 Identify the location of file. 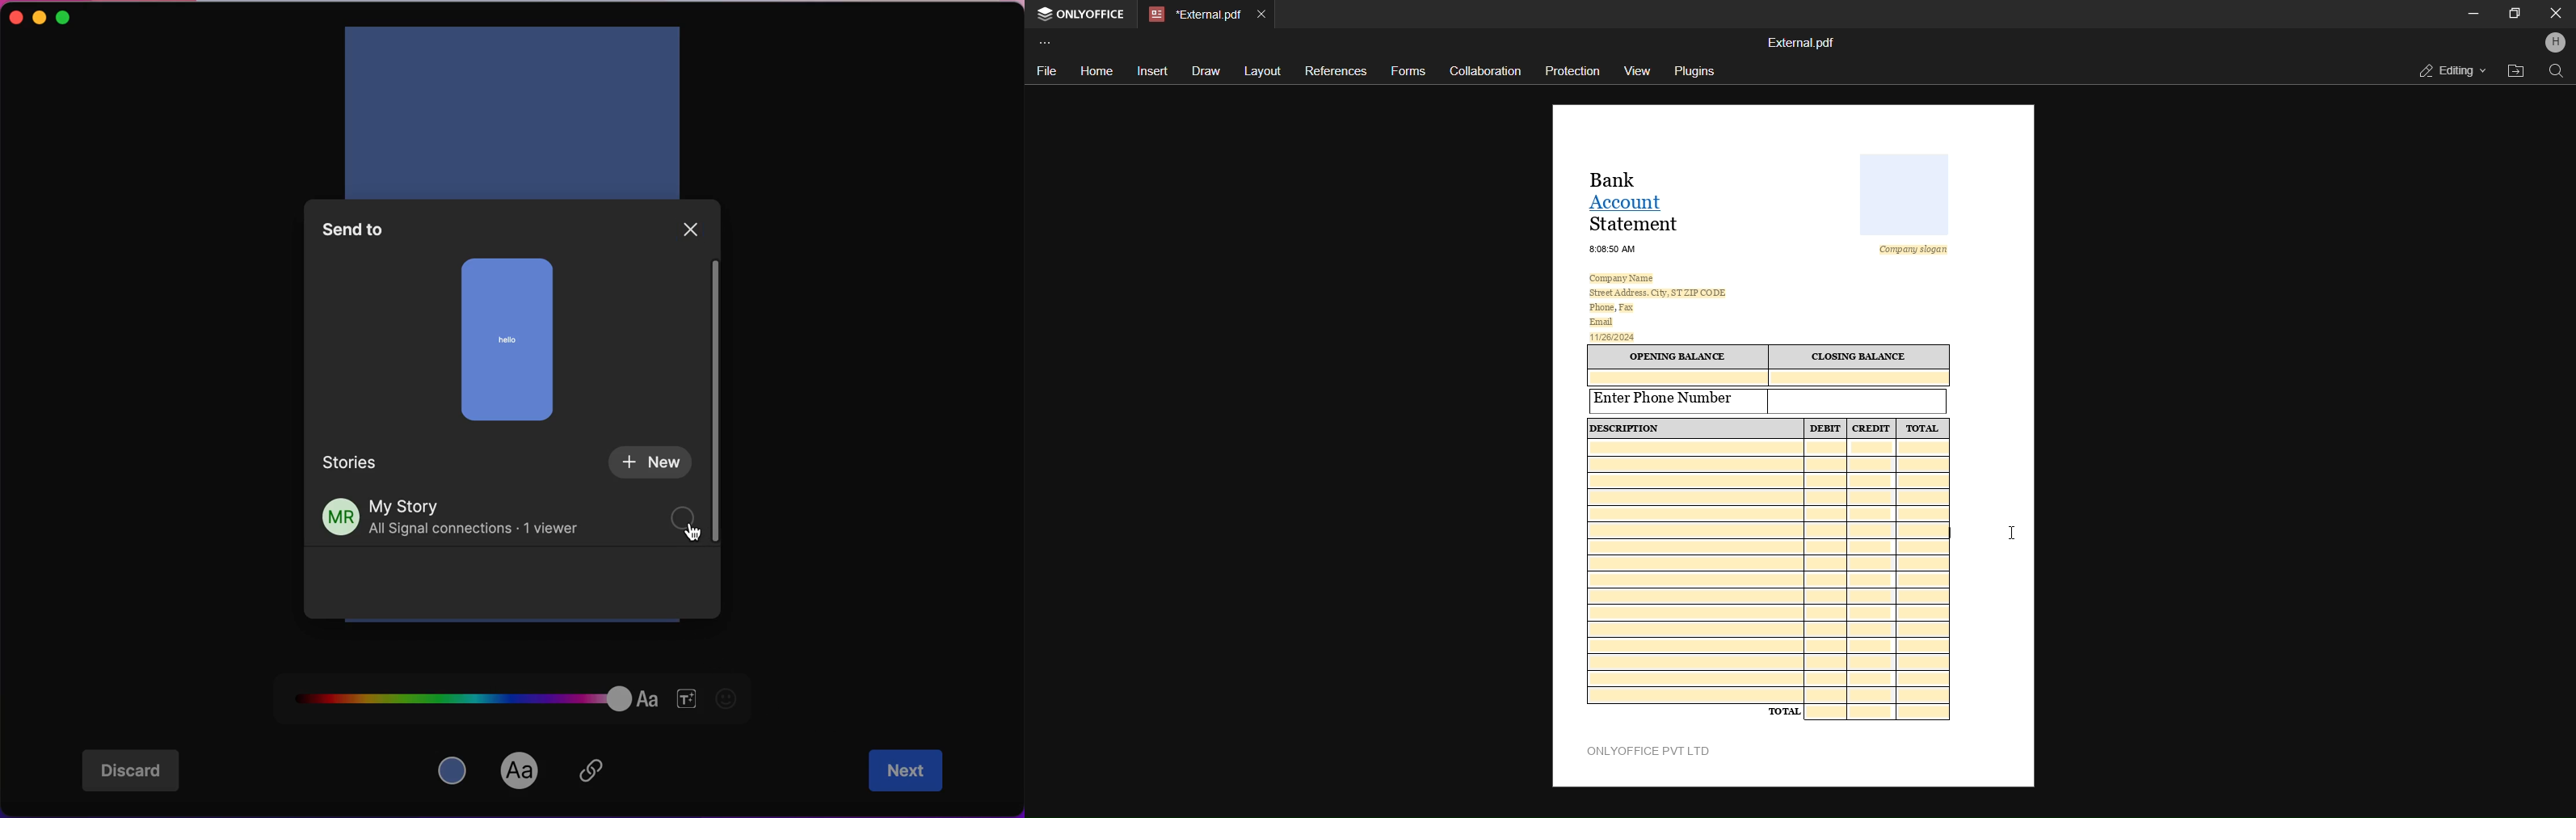
(1044, 73).